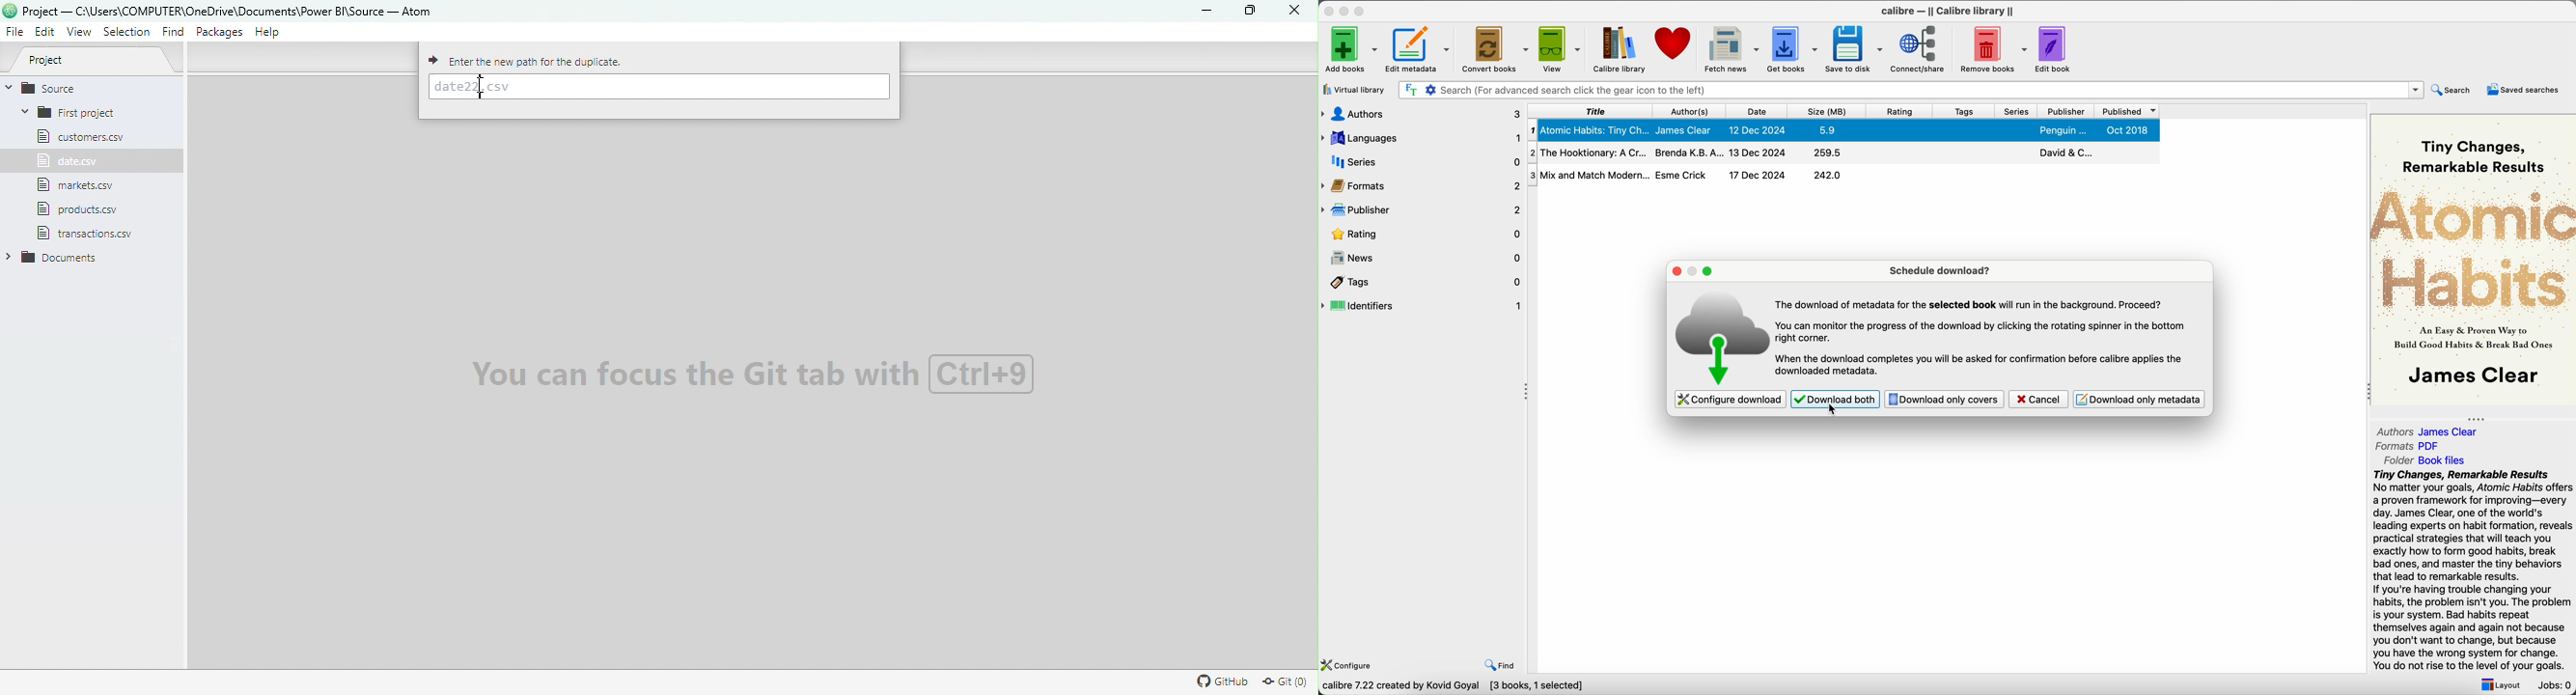  I want to click on James Clear, so click(1687, 130).